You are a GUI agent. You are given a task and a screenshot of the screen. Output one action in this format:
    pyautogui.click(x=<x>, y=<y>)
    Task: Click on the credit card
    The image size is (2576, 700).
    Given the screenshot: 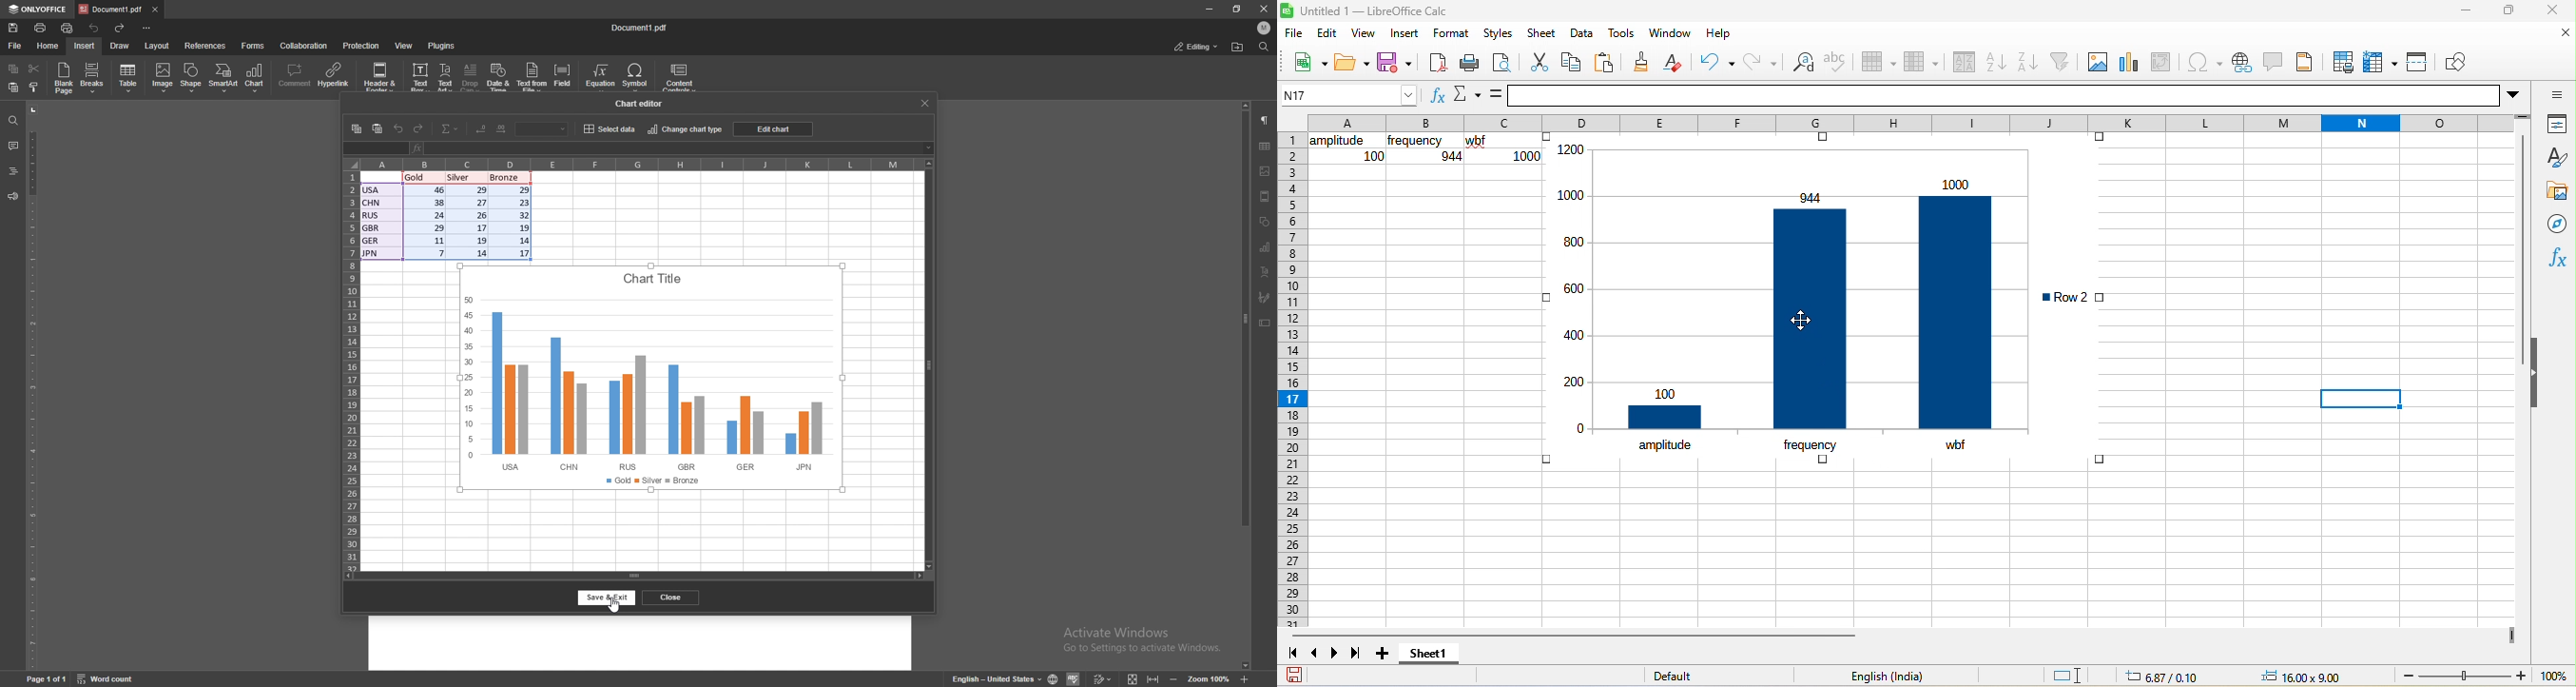 What is the action you would take?
    pyautogui.click(x=418, y=78)
    